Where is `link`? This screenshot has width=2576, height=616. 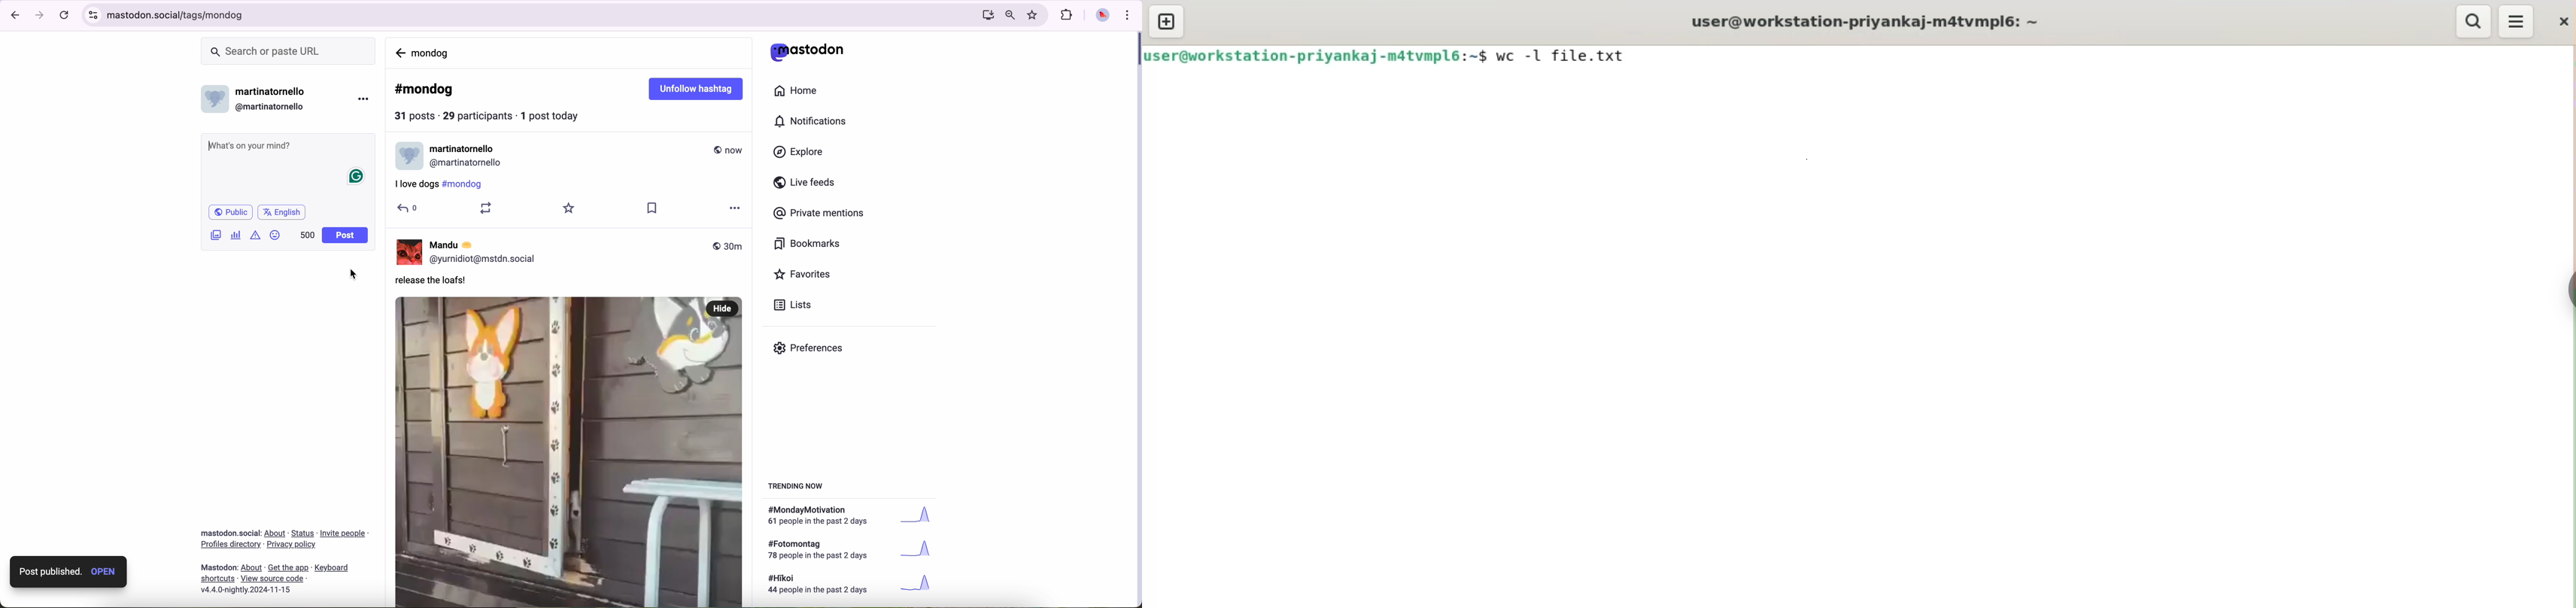
link is located at coordinates (276, 534).